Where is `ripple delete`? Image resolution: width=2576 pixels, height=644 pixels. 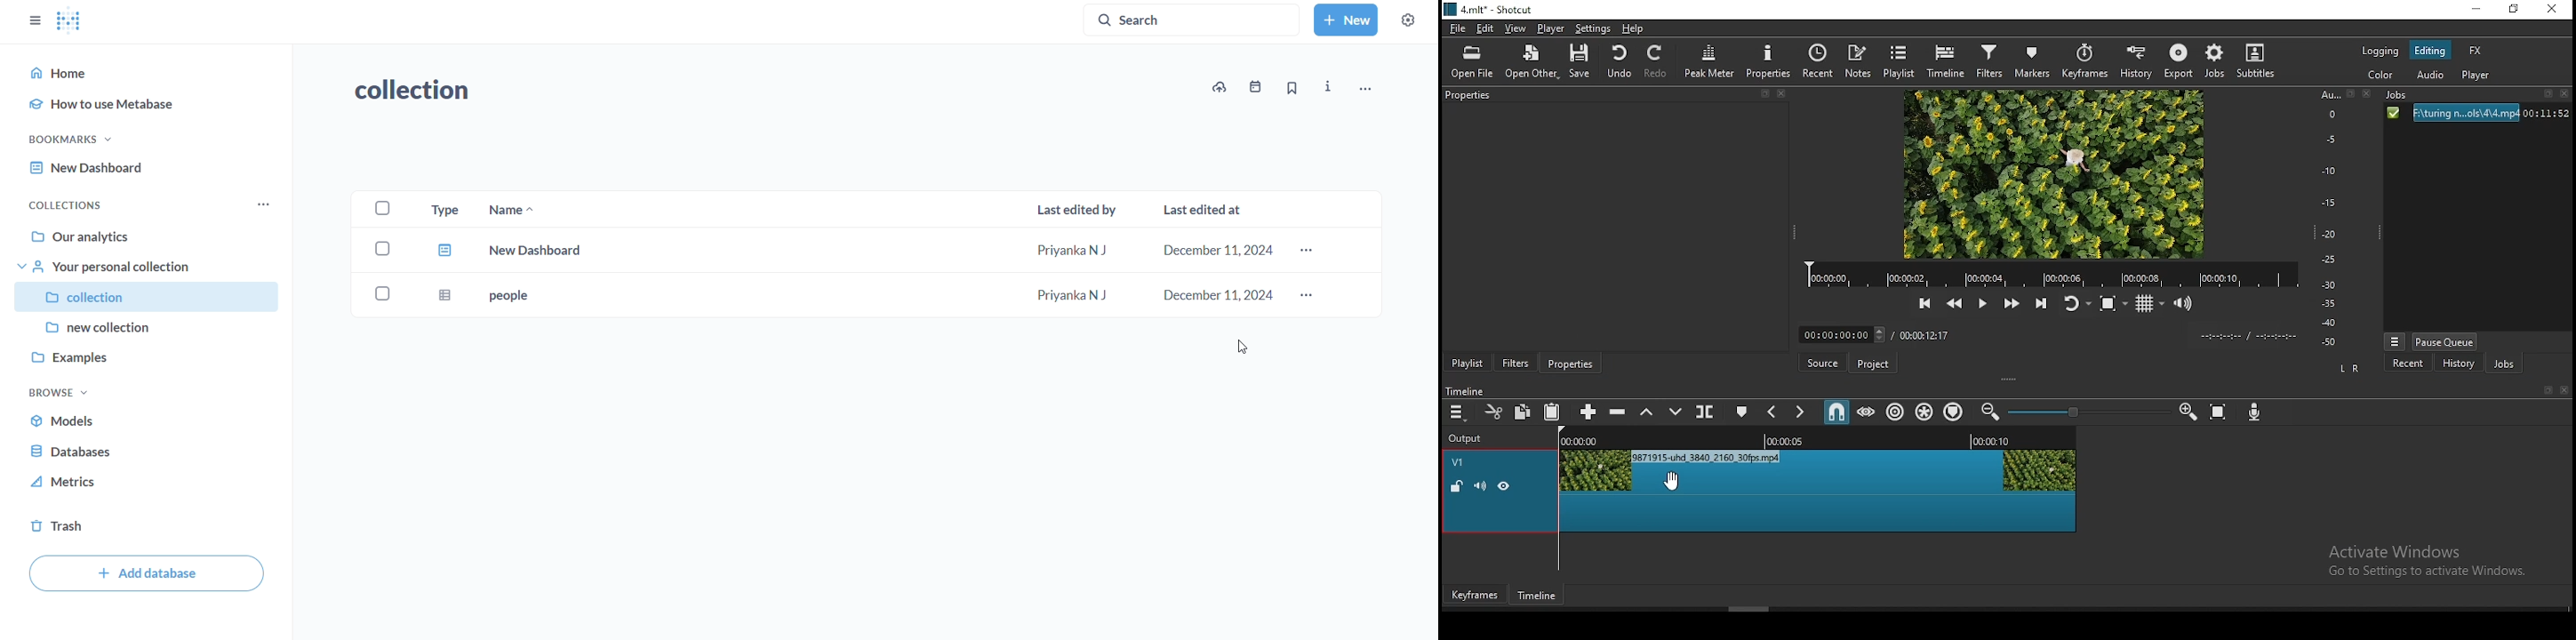
ripple delete is located at coordinates (1619, 411).